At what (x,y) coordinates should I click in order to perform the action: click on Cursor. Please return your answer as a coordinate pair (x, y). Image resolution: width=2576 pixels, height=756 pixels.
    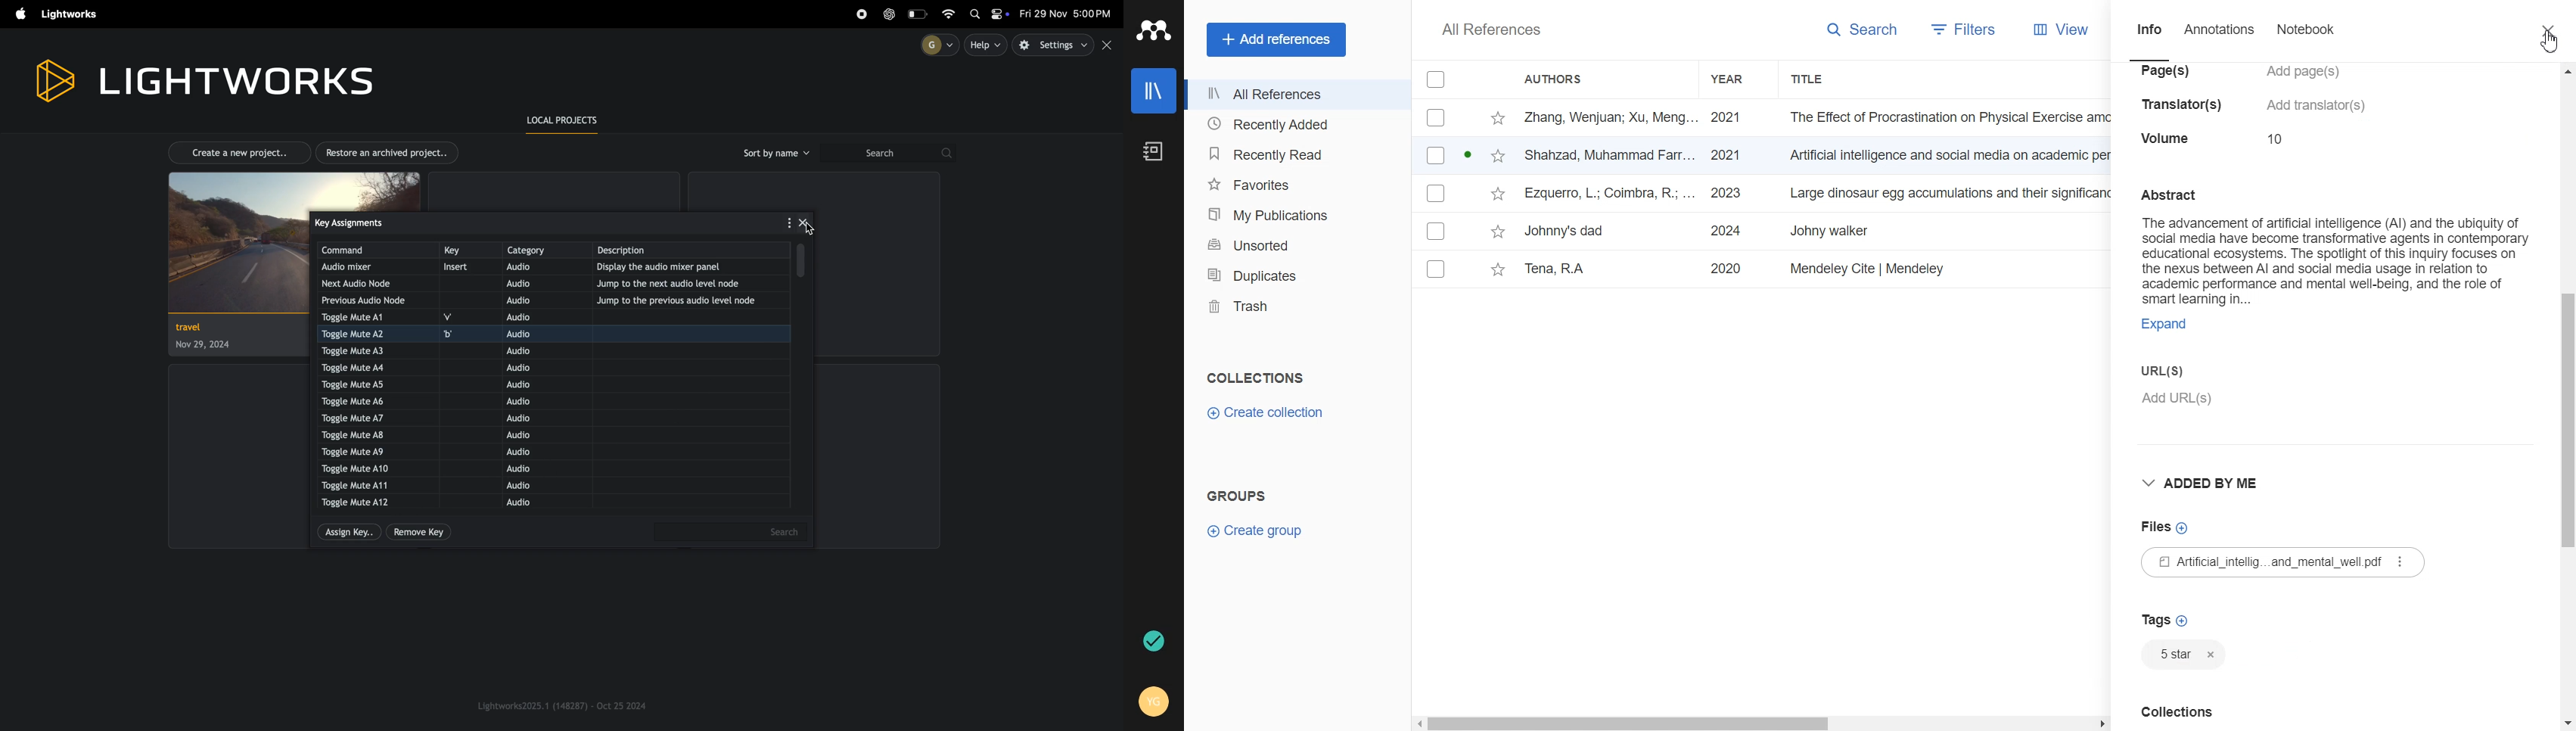
    Looking at the image, I should click on (2550, 41).